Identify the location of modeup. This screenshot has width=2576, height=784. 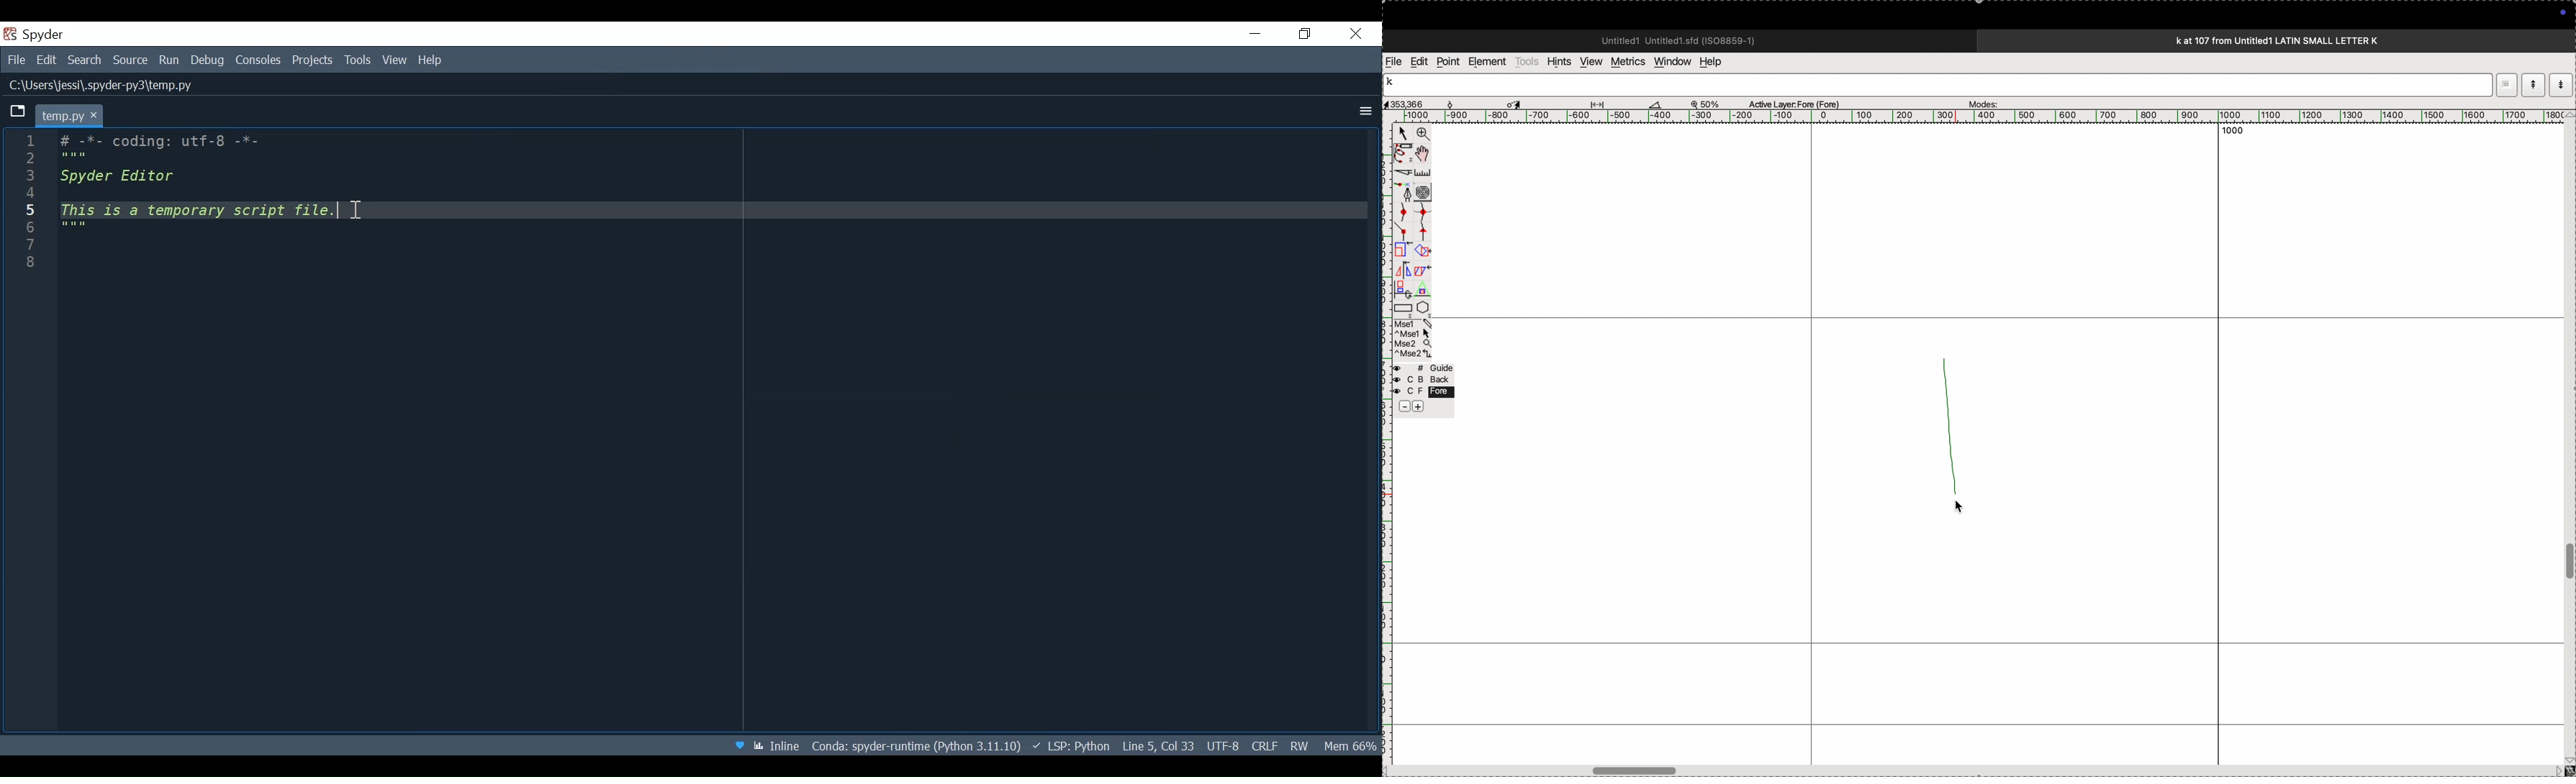
(2533, 84).